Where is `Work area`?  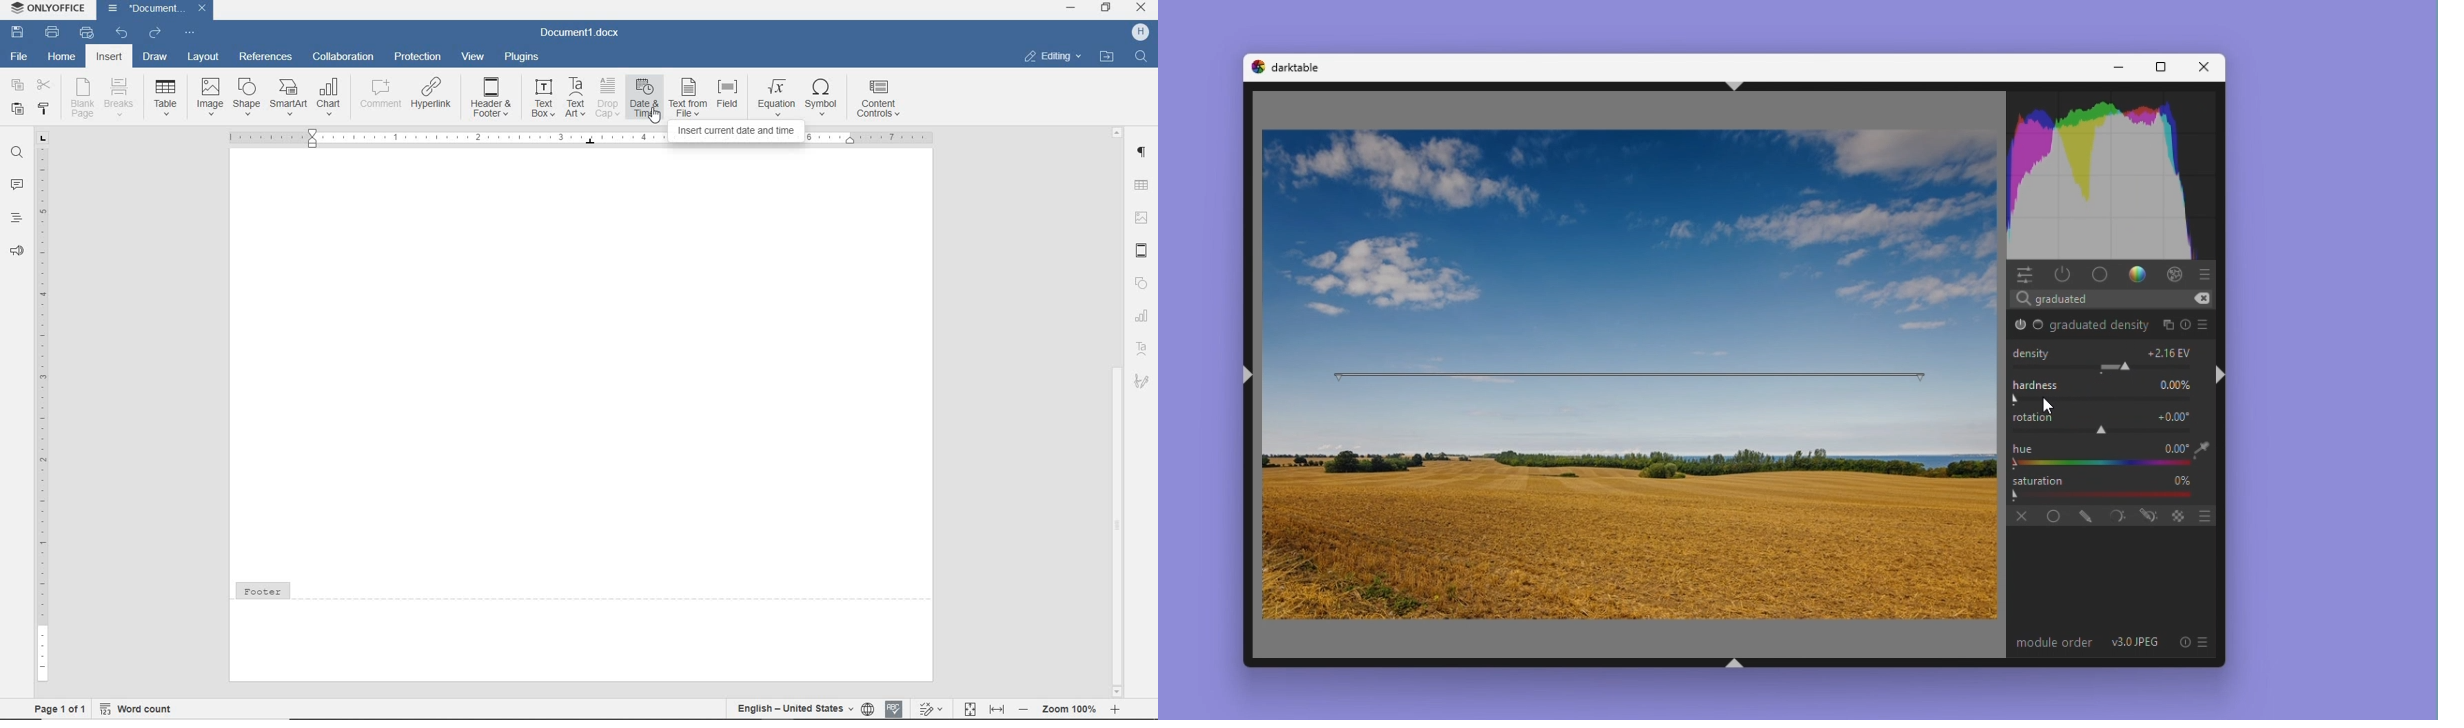 Work area is located at coordinates (581, 365).